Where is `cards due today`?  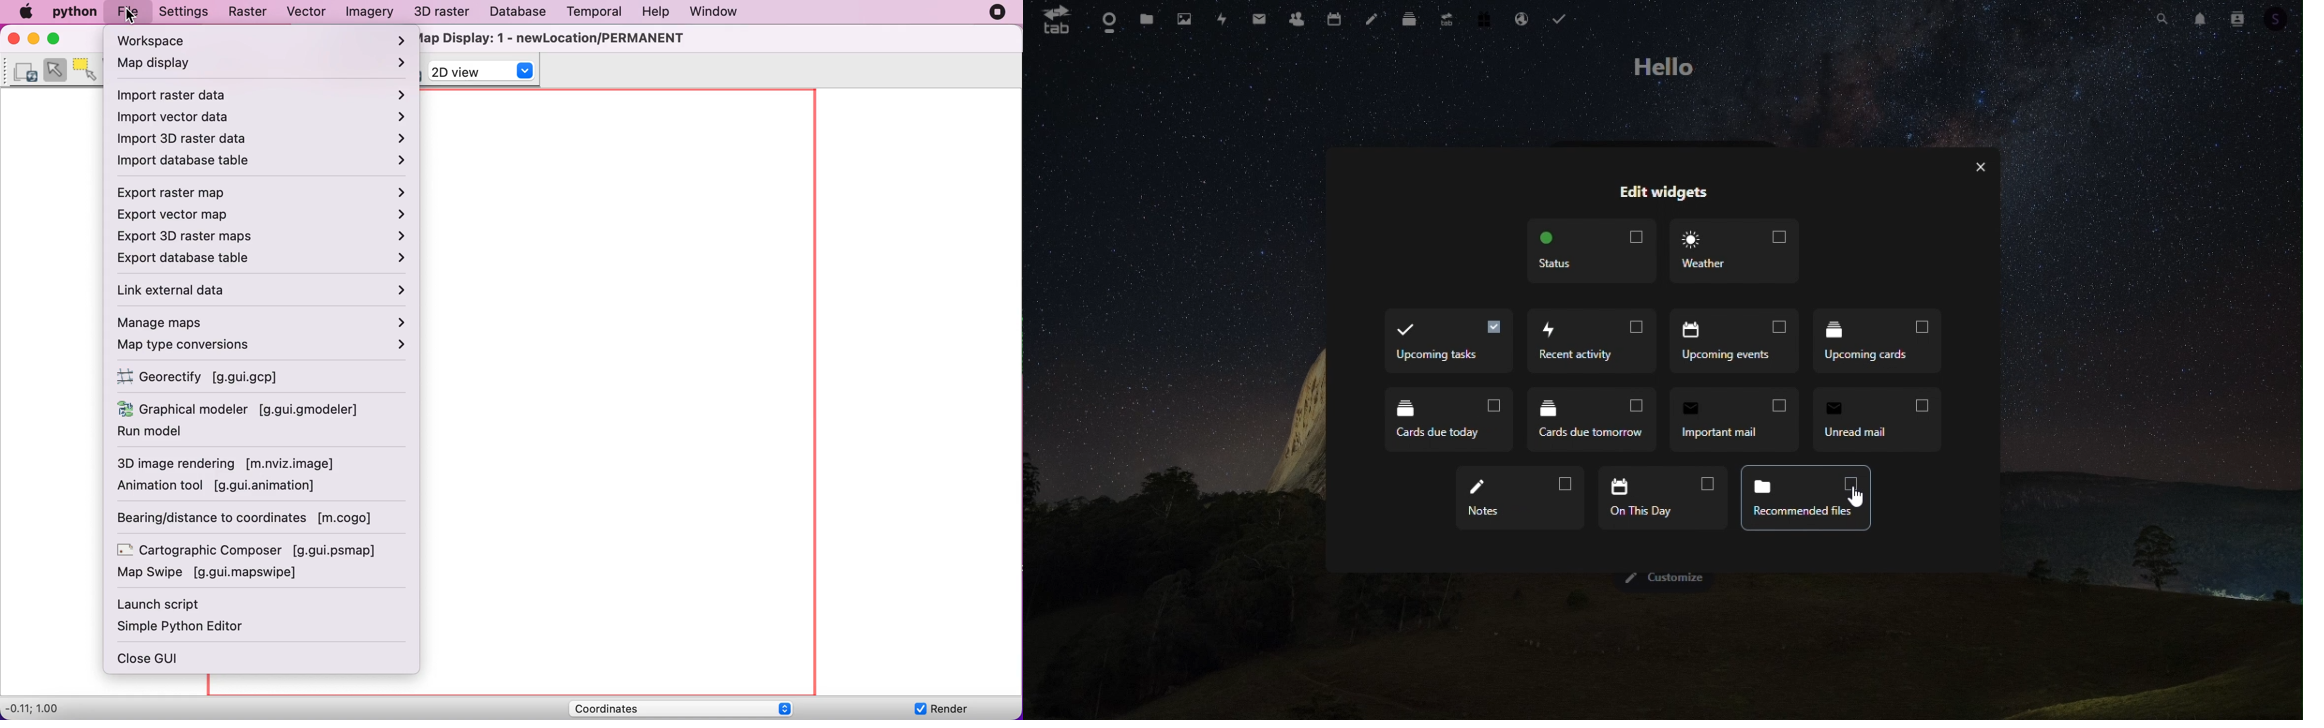
cards due today is located at coordinates (1877, 343).